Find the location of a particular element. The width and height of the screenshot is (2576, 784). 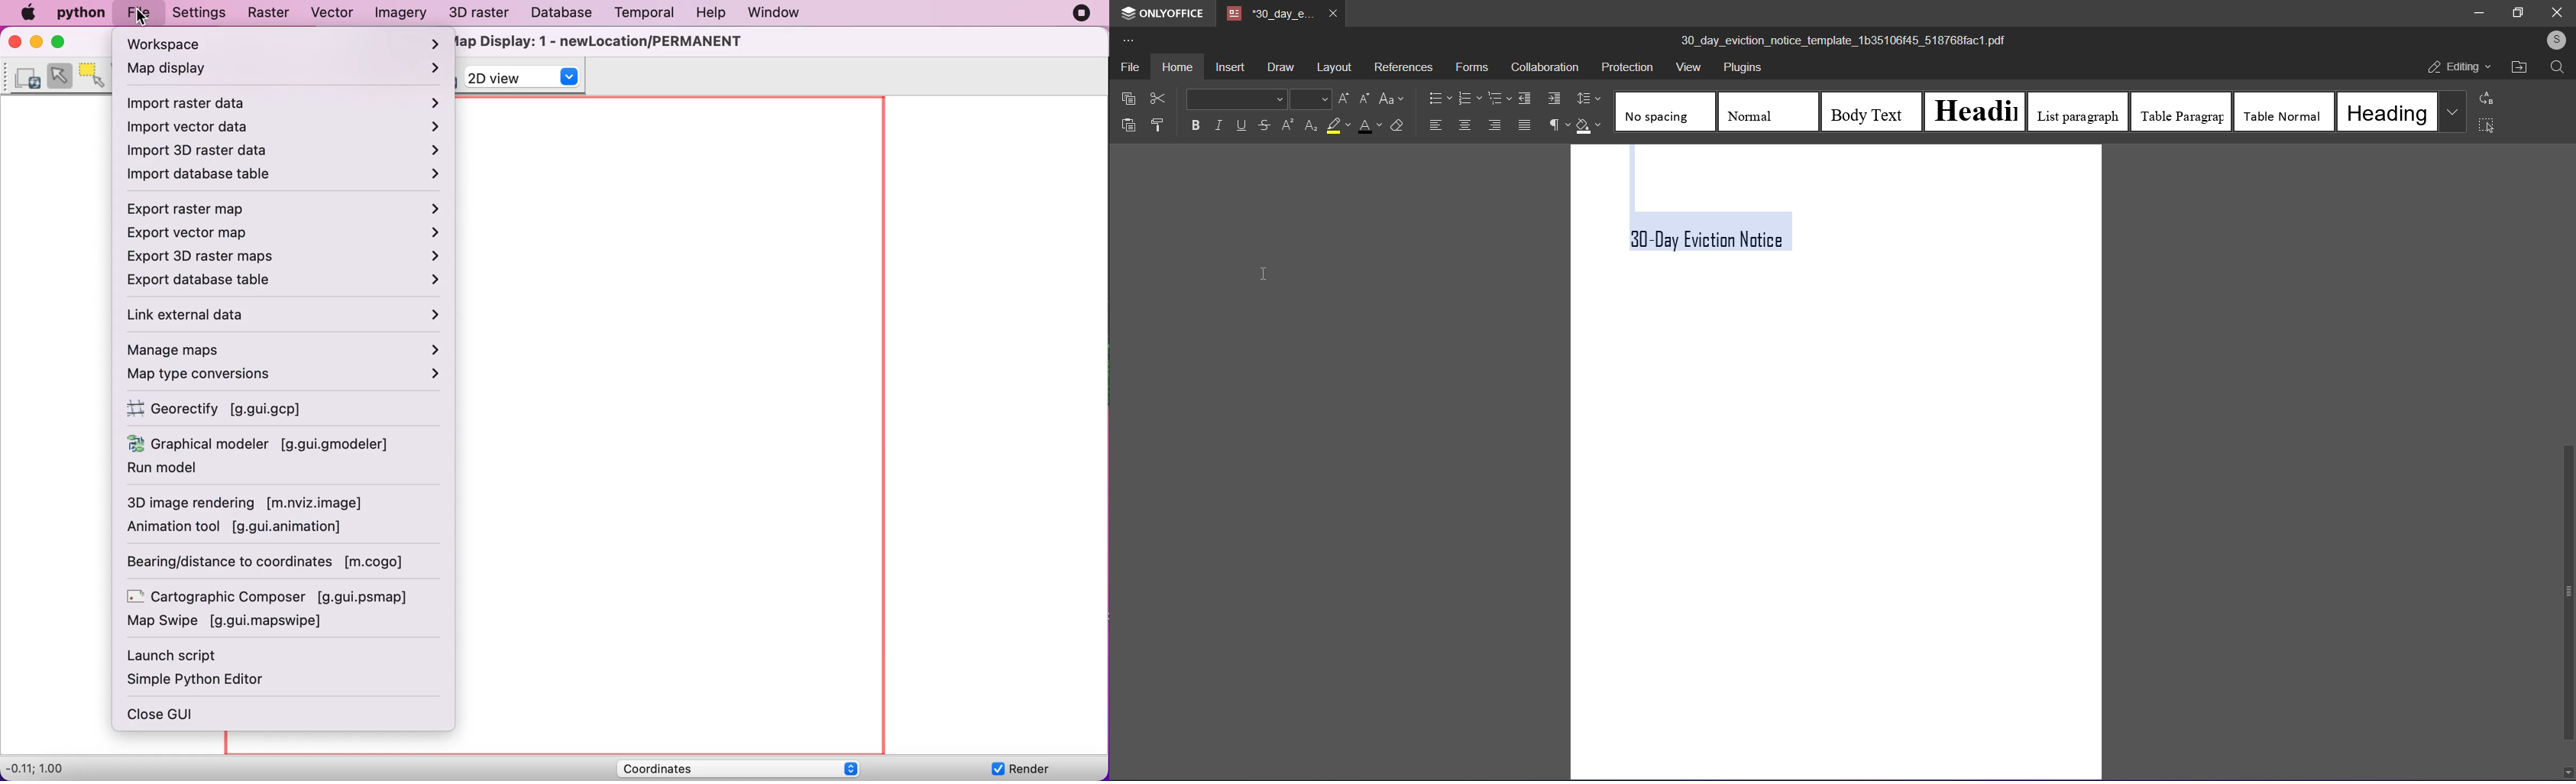

plugins is located at coordinates (1739, 70).